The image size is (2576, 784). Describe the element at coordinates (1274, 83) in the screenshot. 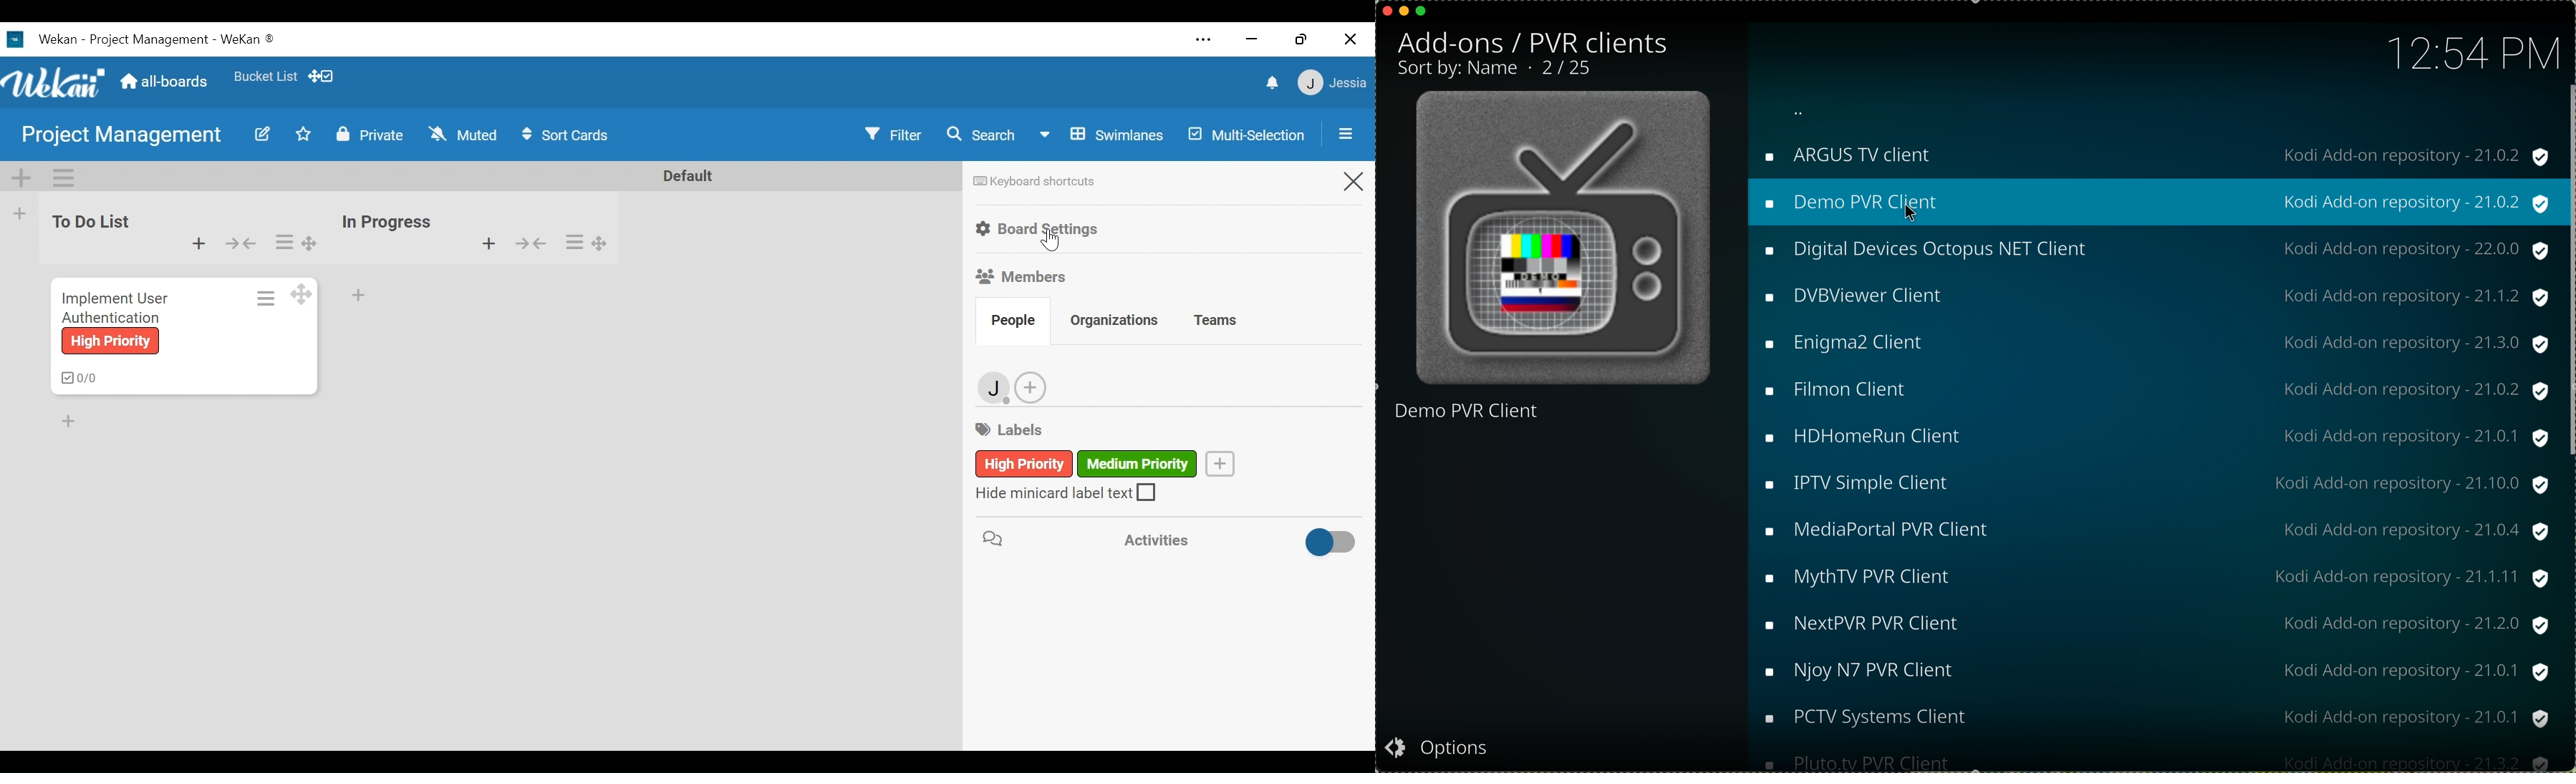

I see `notifications` at that location.